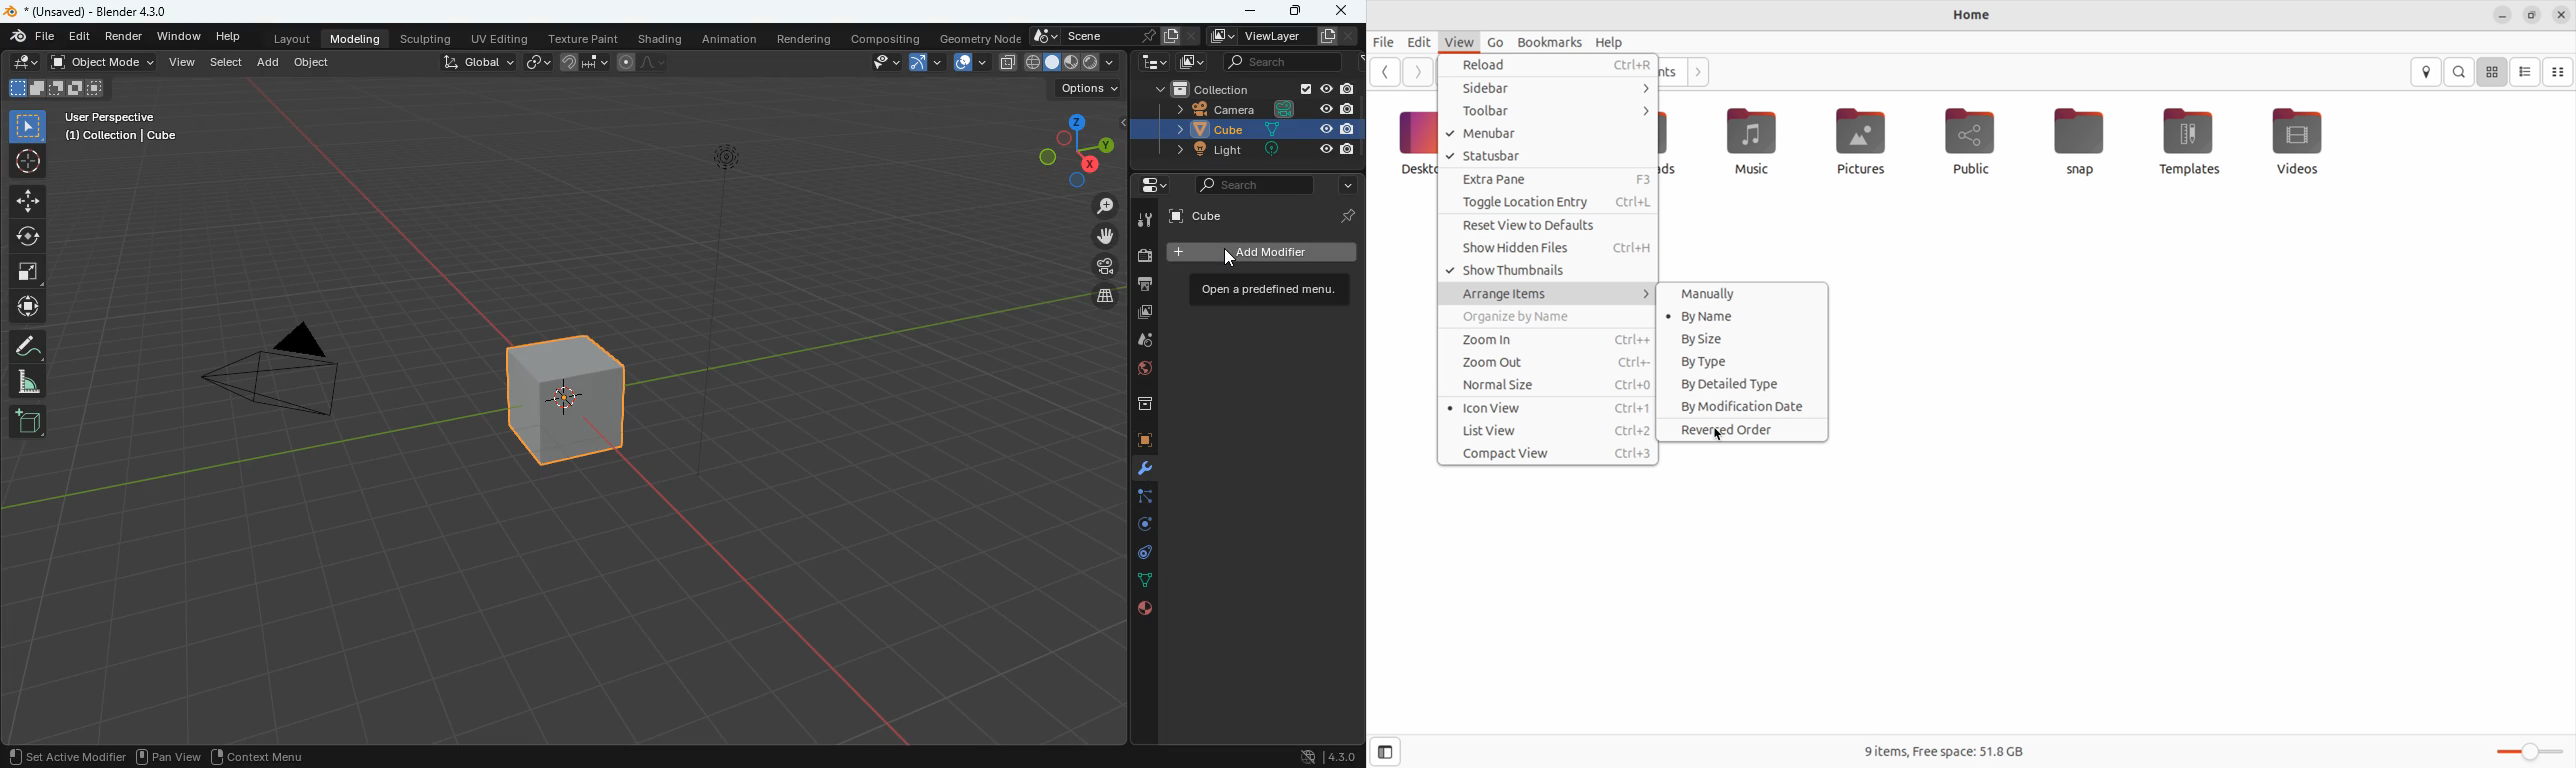  Describe the element at coordinates (1672, 143) in the screenshot. I see `Downloads` at that location.